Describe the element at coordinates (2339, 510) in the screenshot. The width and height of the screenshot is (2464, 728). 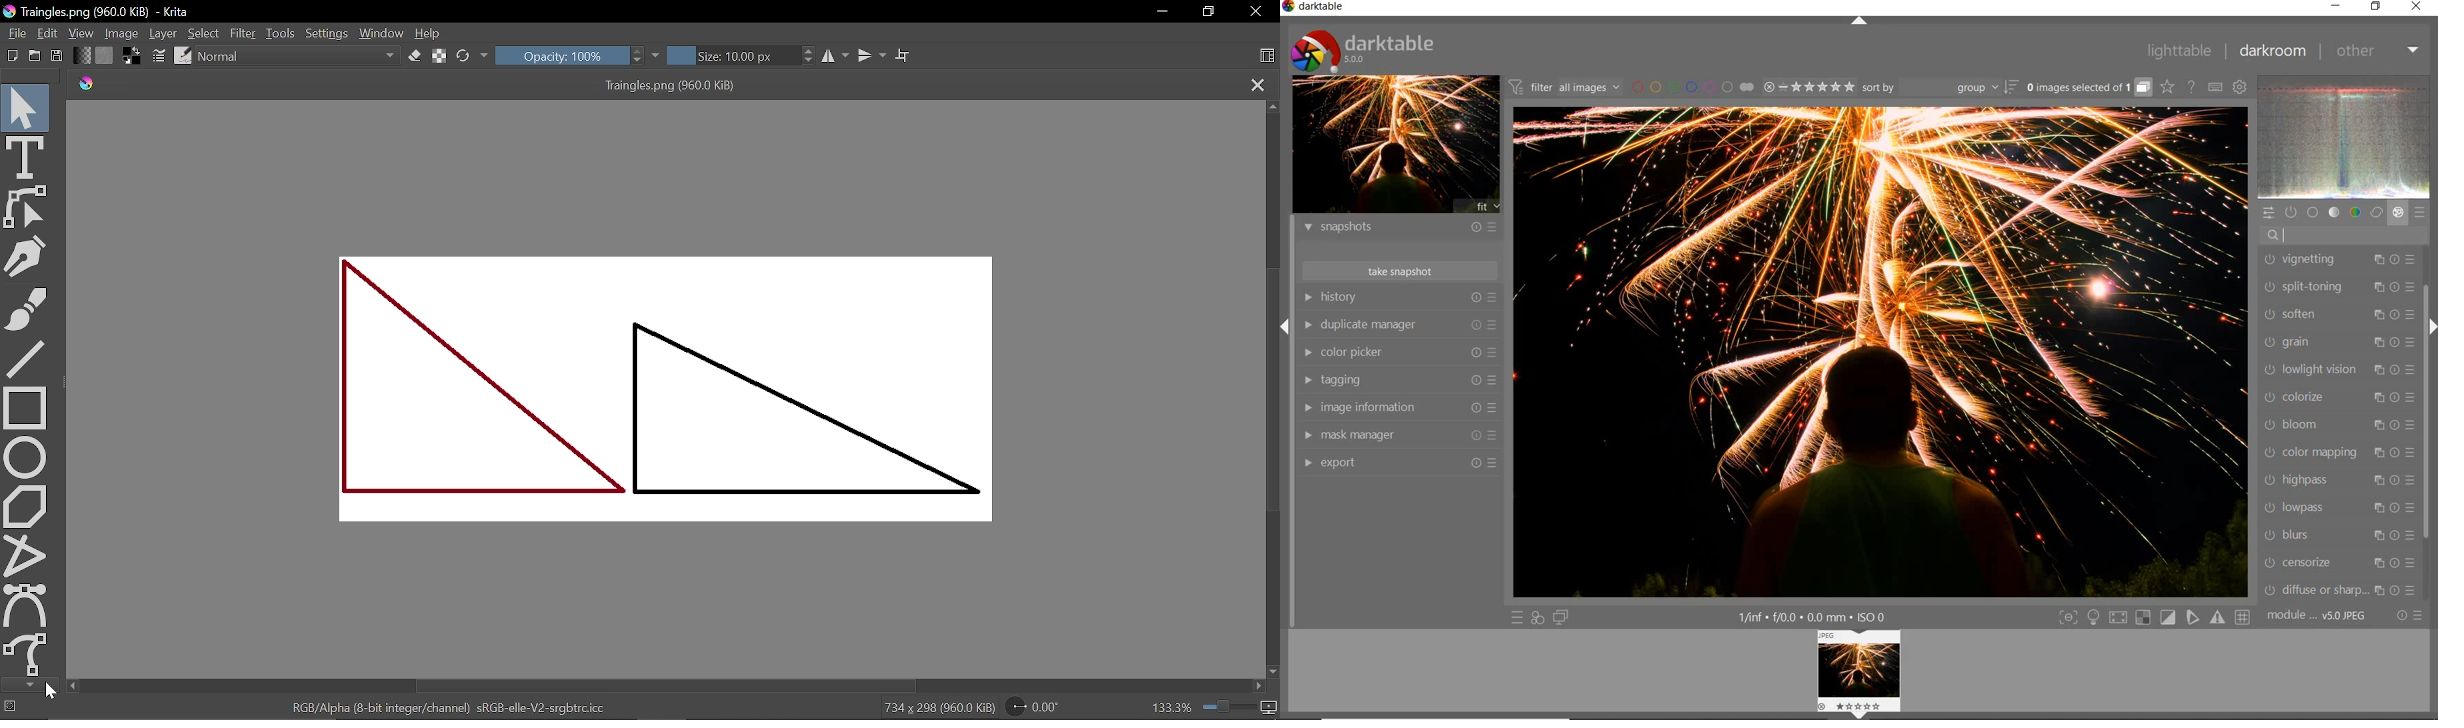
I see `lowpass` at that location.